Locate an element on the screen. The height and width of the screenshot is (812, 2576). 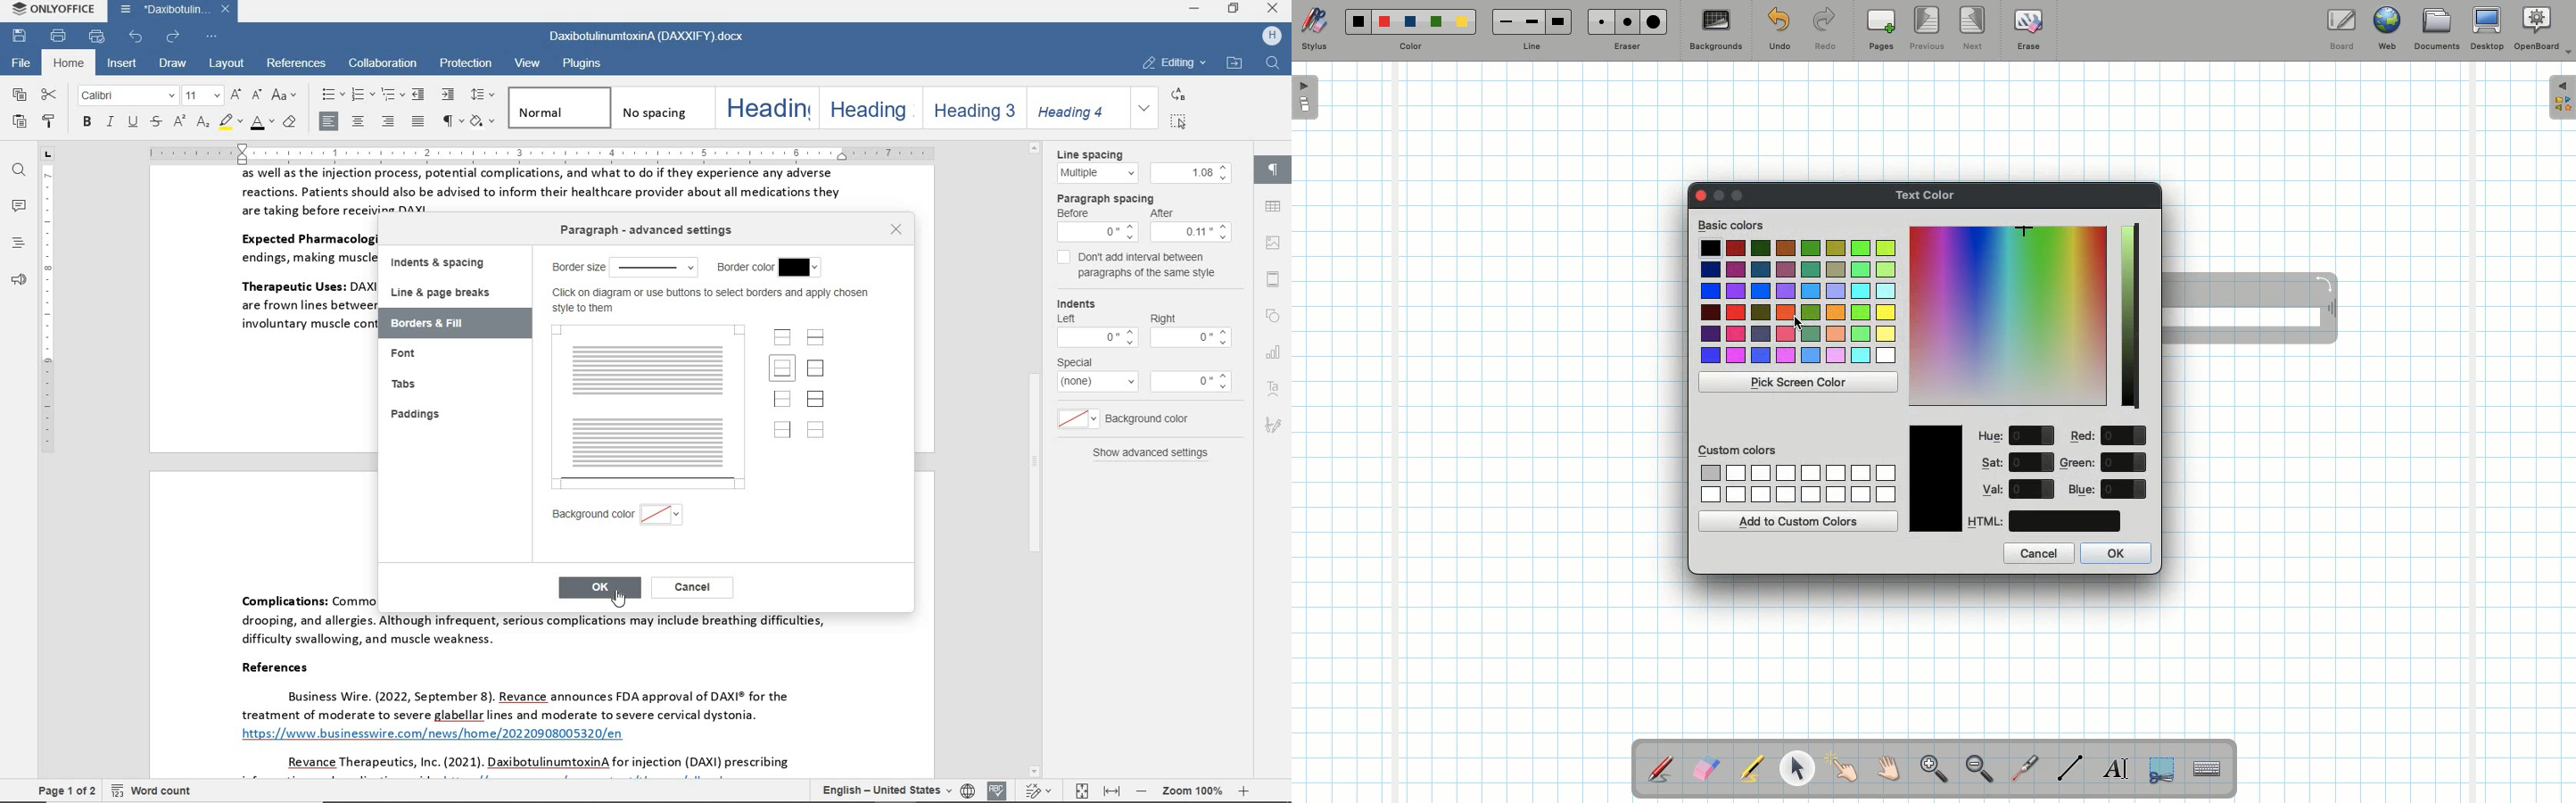
layout is located at coordinates (225, 64).